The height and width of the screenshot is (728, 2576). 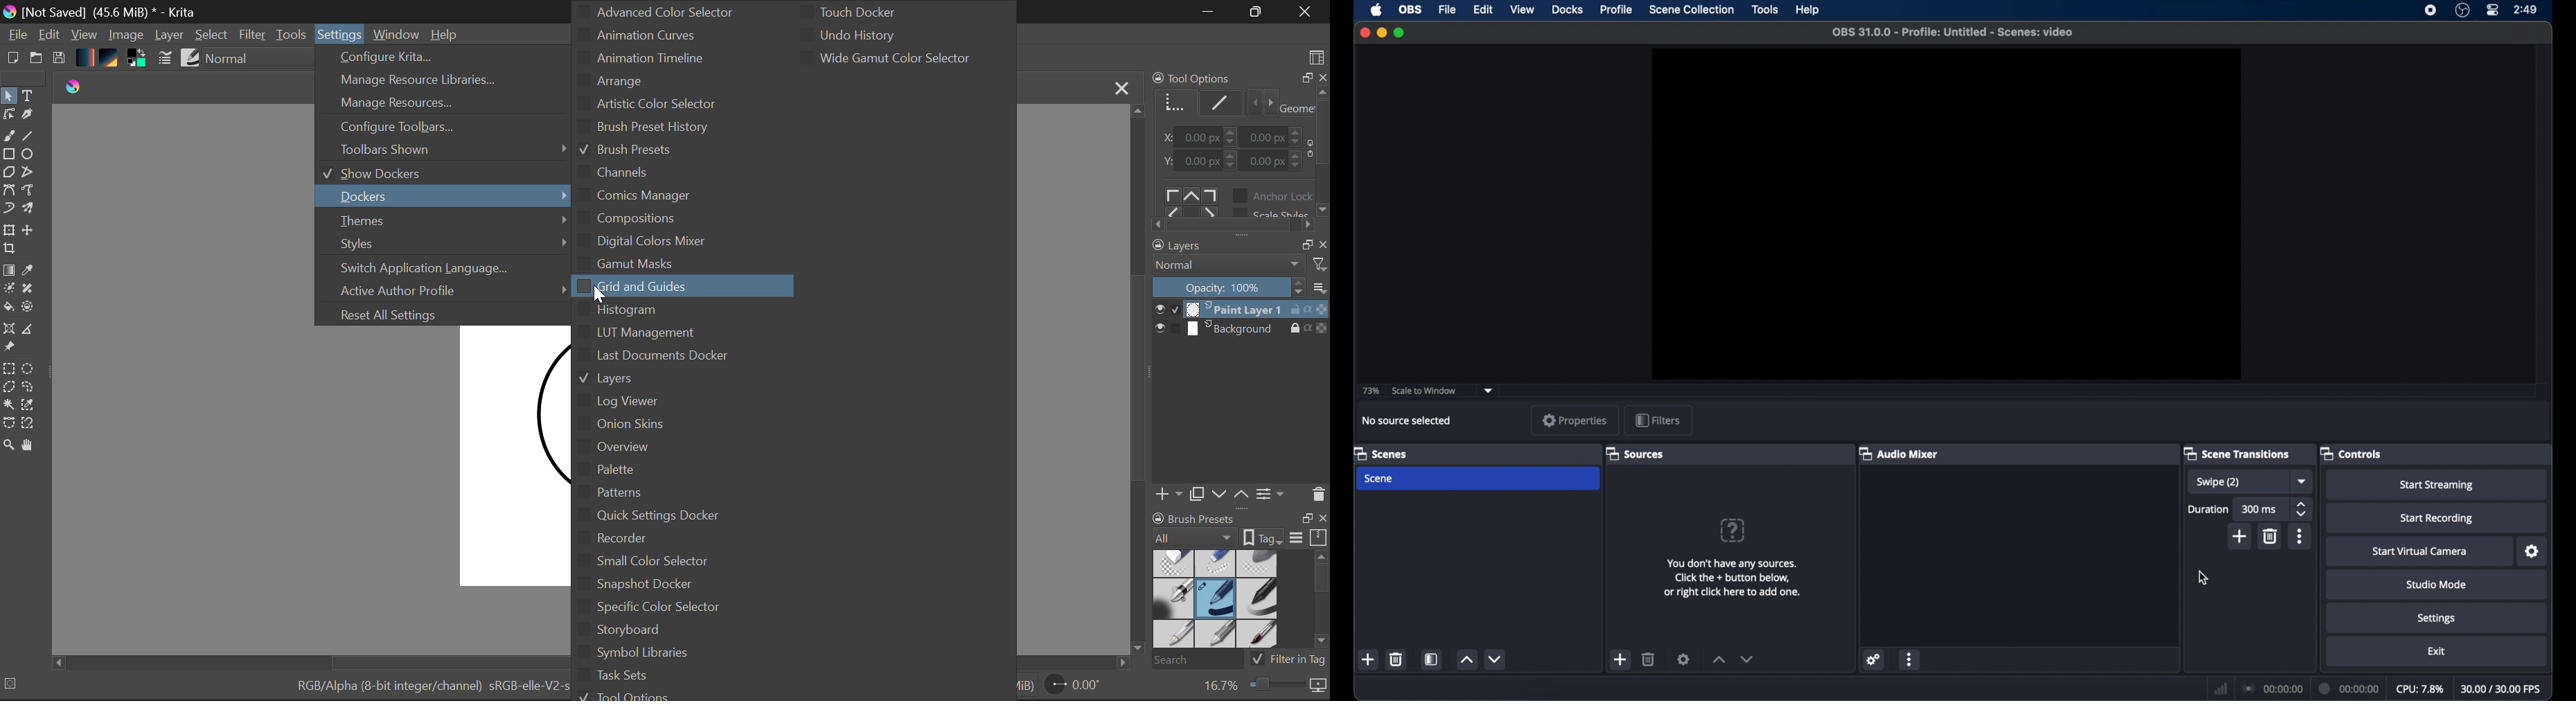 I want to click on Overview, so click(x=711, y=448).